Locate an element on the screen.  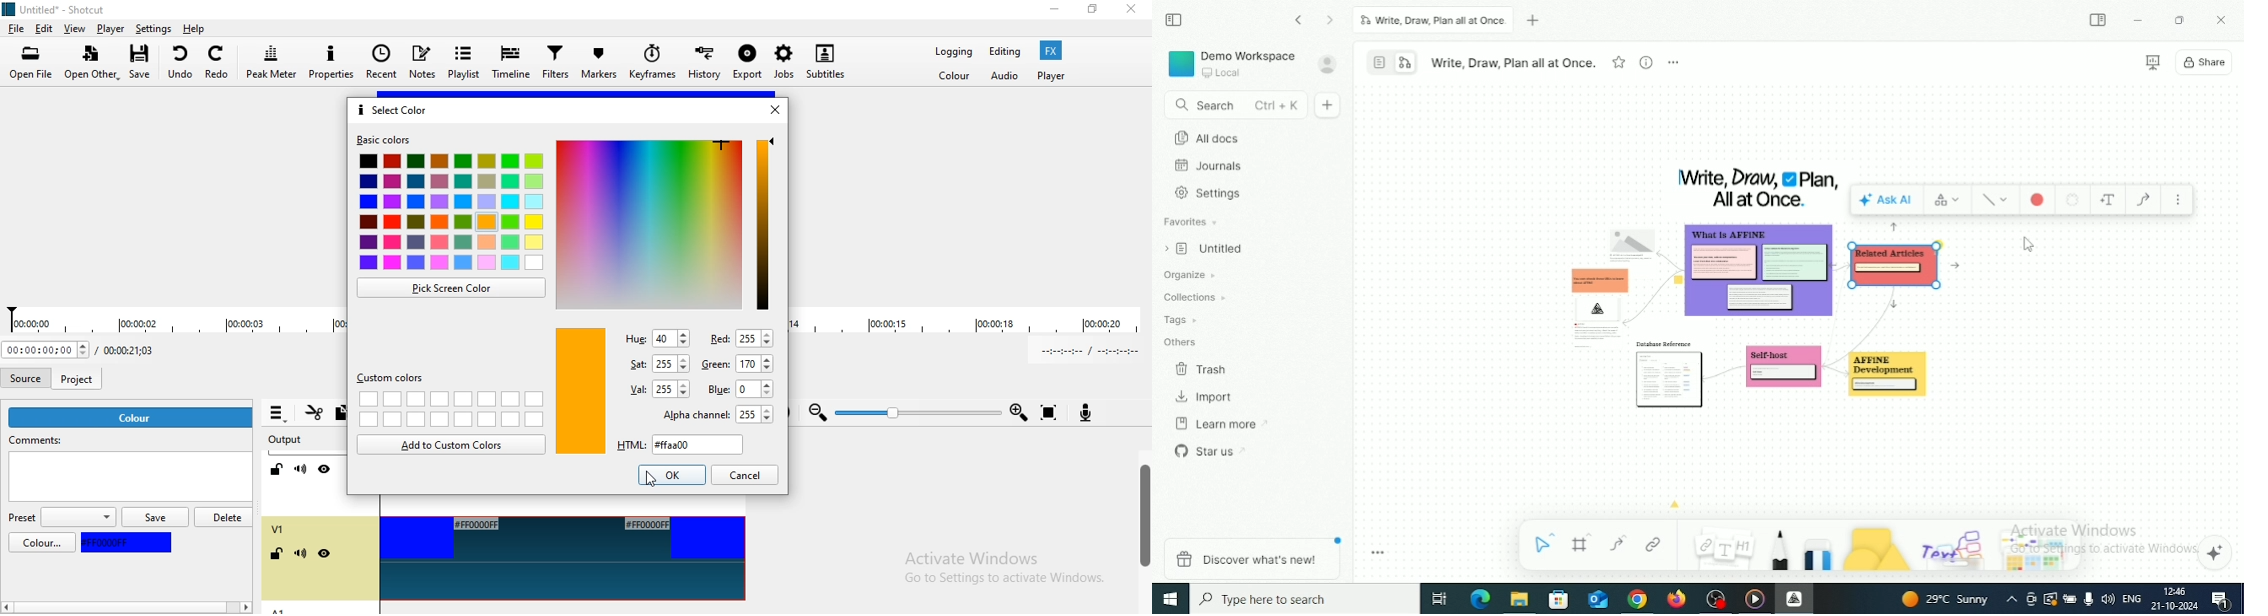
View Info is located at coordinates (1645, 62).